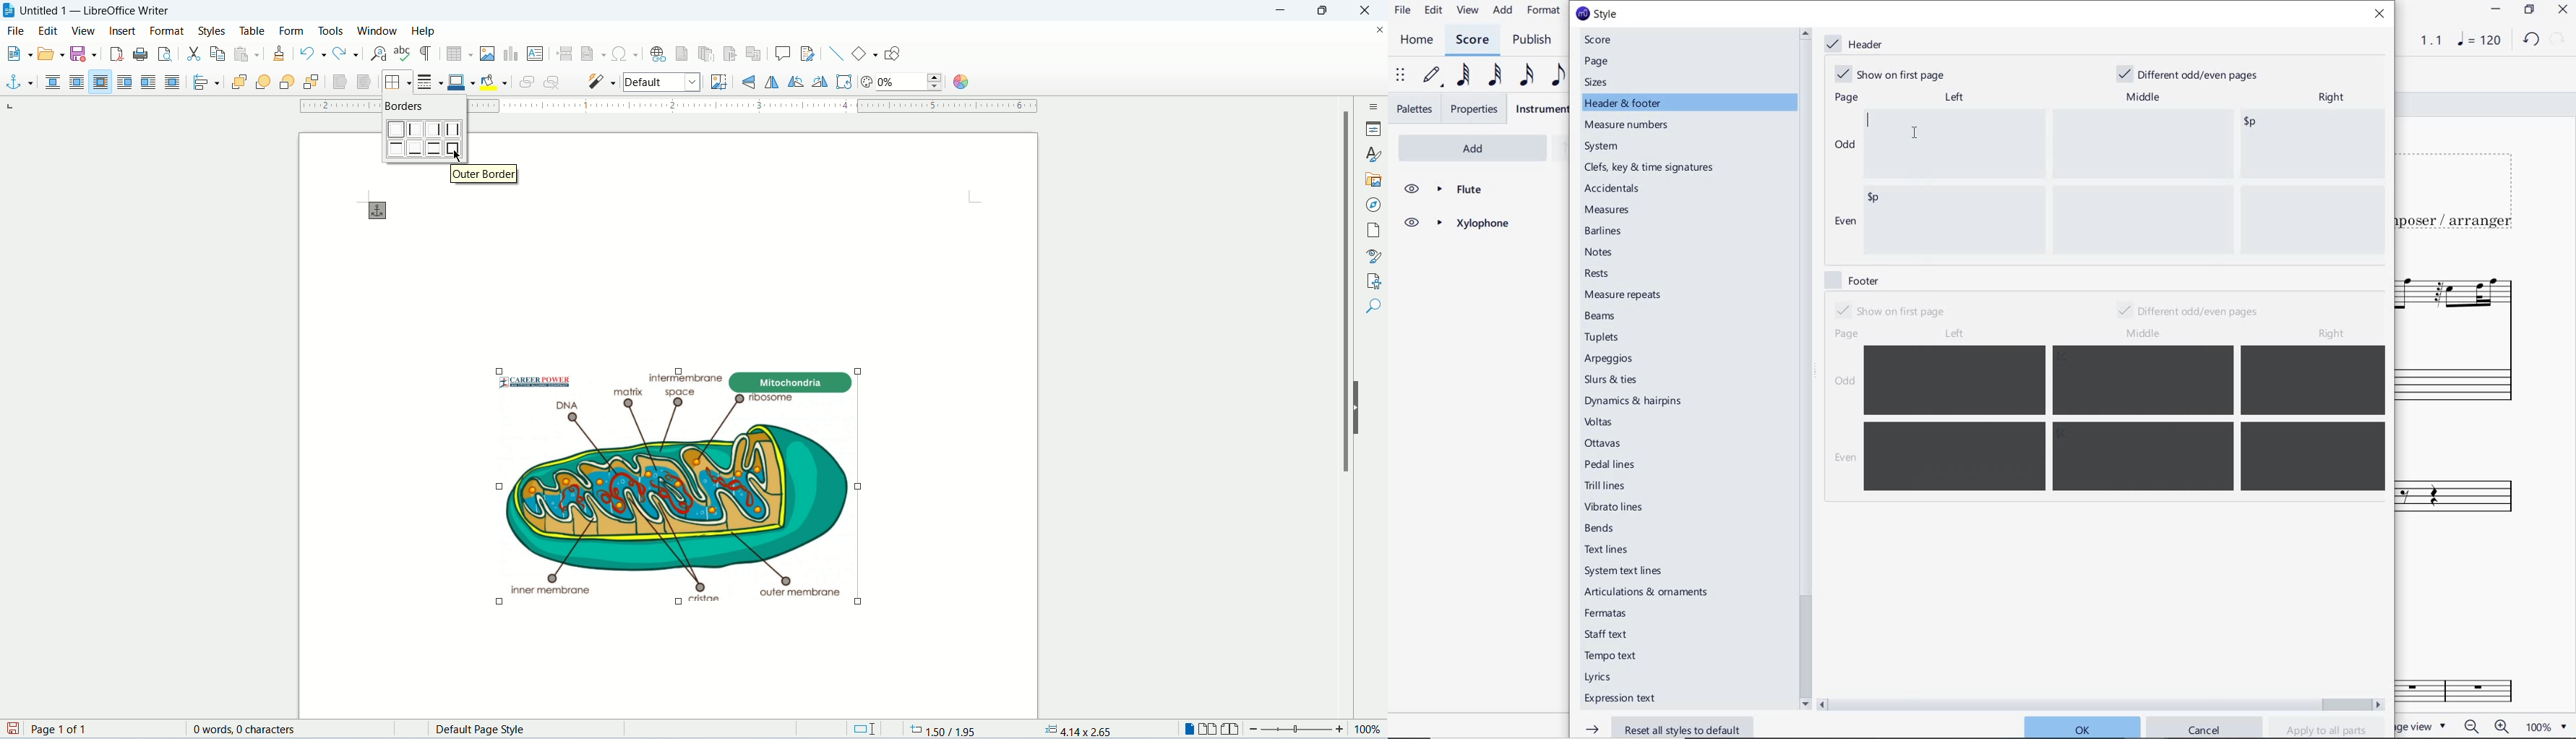  I want to click on window, so click(378, 30).